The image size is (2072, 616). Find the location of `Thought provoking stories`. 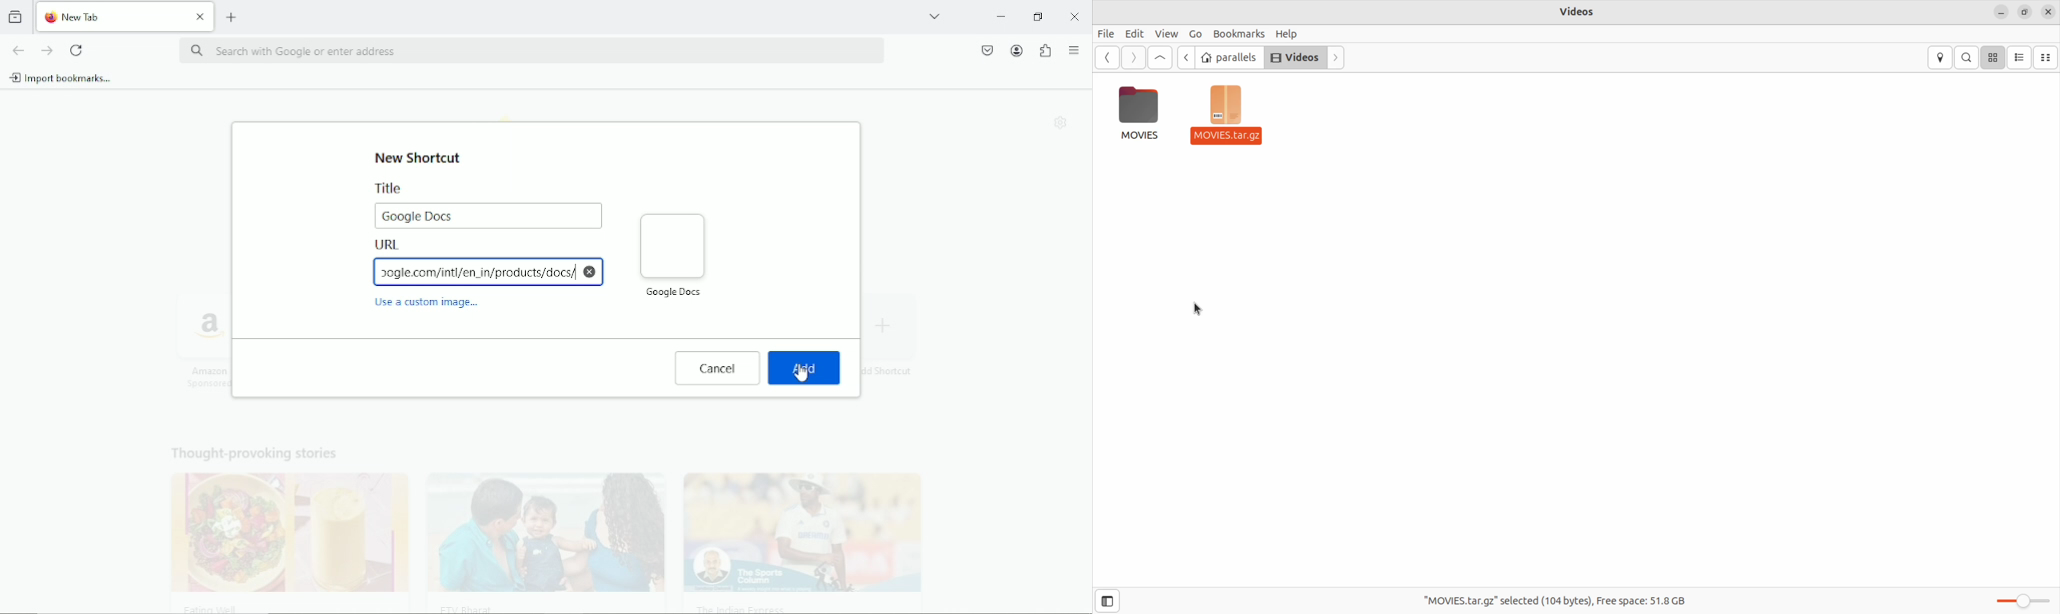

Thought provoking stories is located at coordinates (534, 523).